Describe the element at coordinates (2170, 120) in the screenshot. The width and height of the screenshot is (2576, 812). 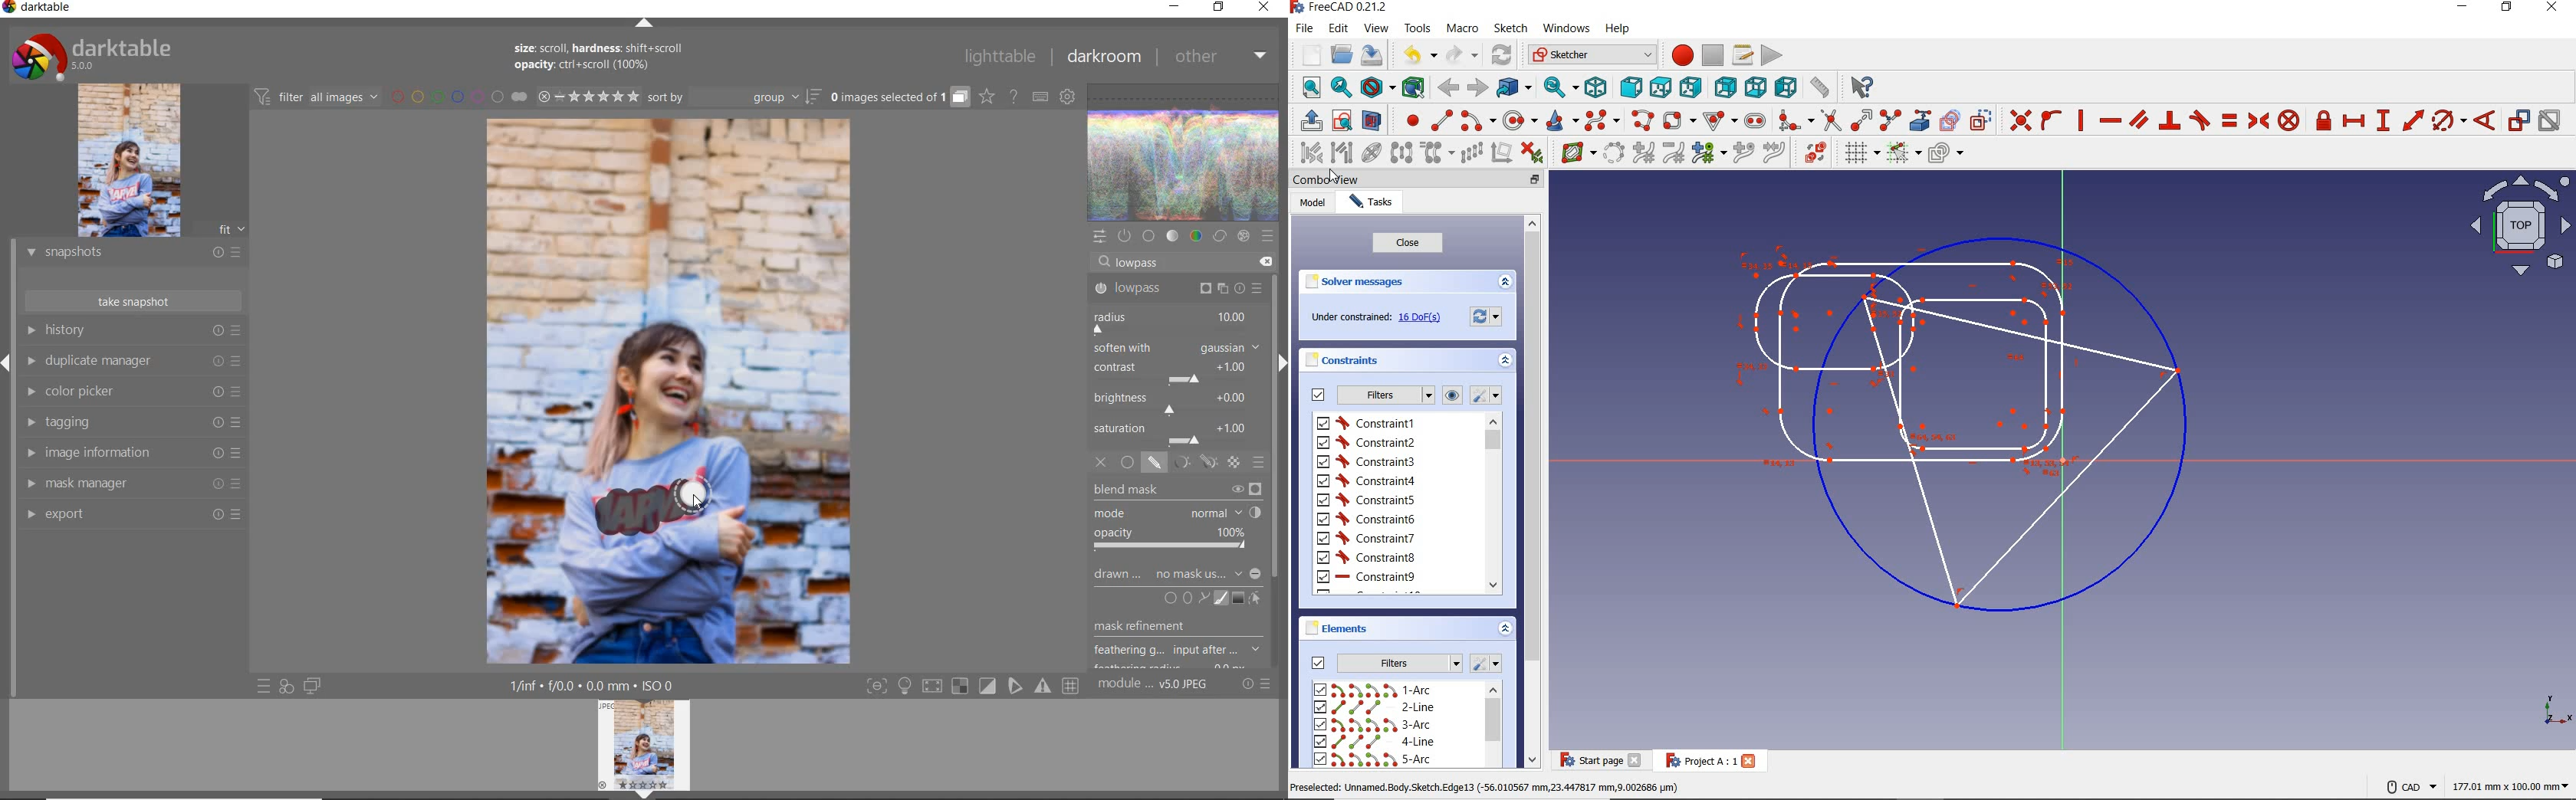
I see `constrain perpendicular` at that location.